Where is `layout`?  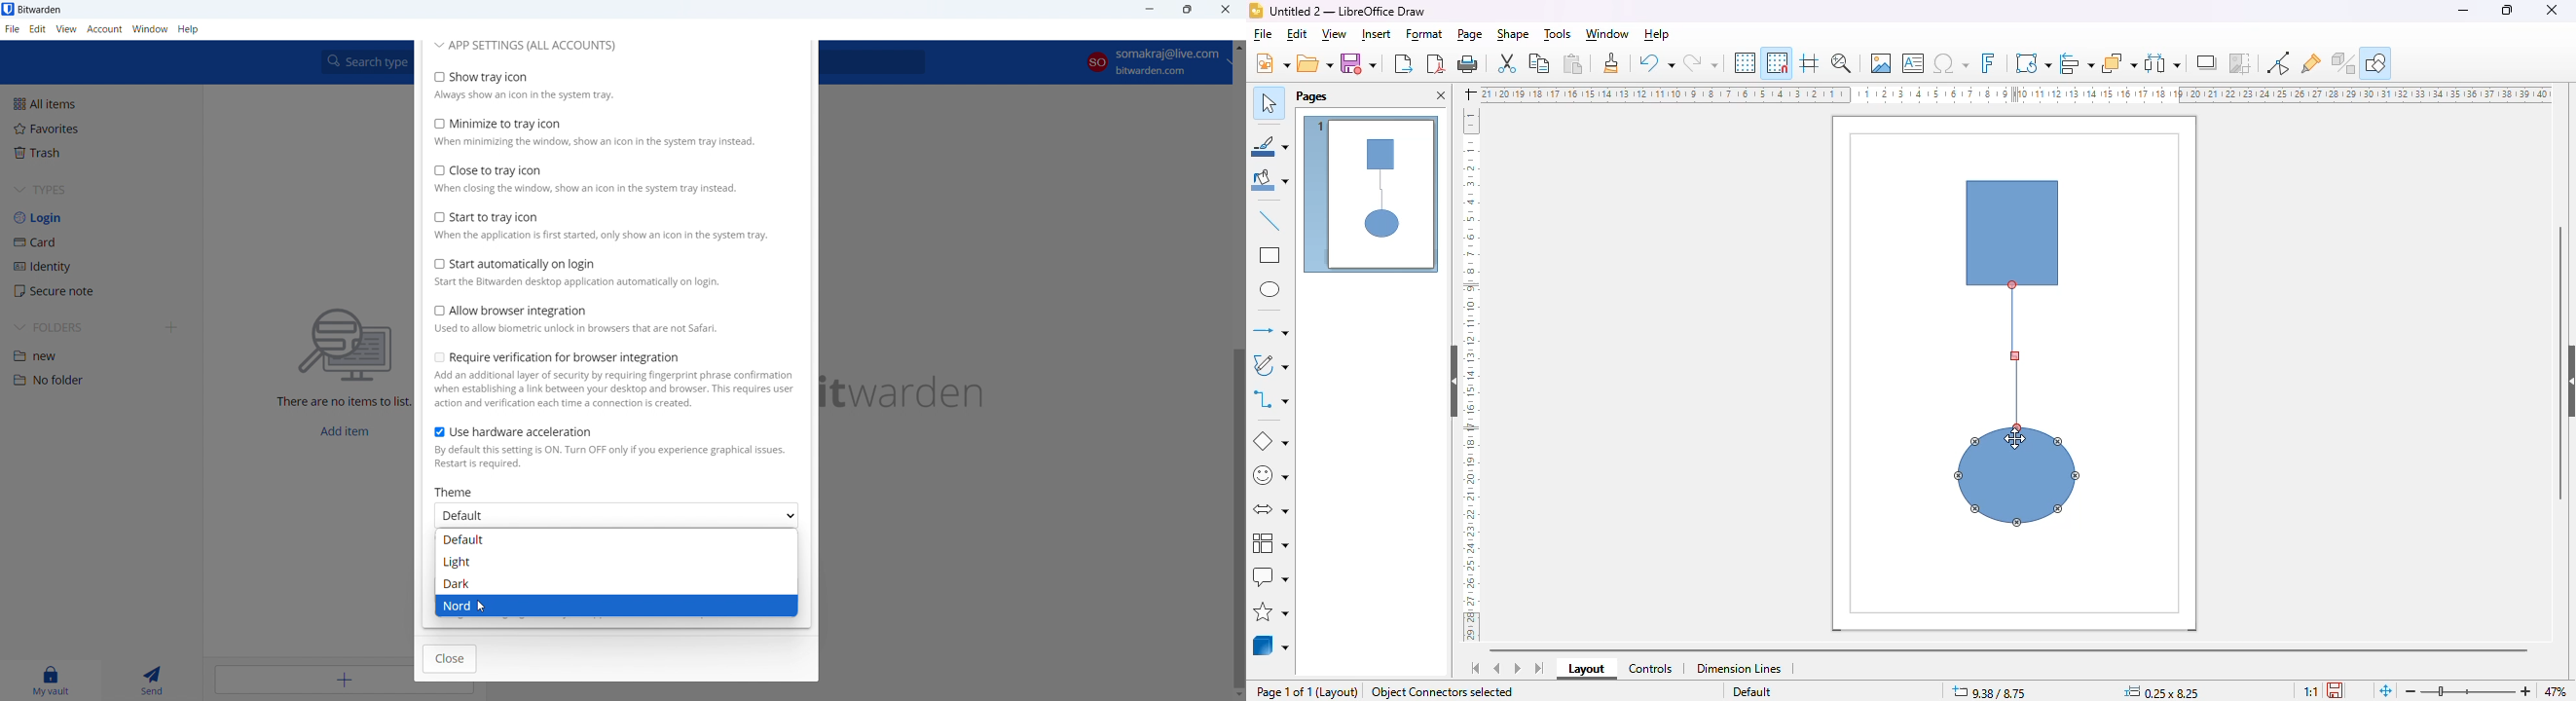 layout is located at coordinates (1340, 692).